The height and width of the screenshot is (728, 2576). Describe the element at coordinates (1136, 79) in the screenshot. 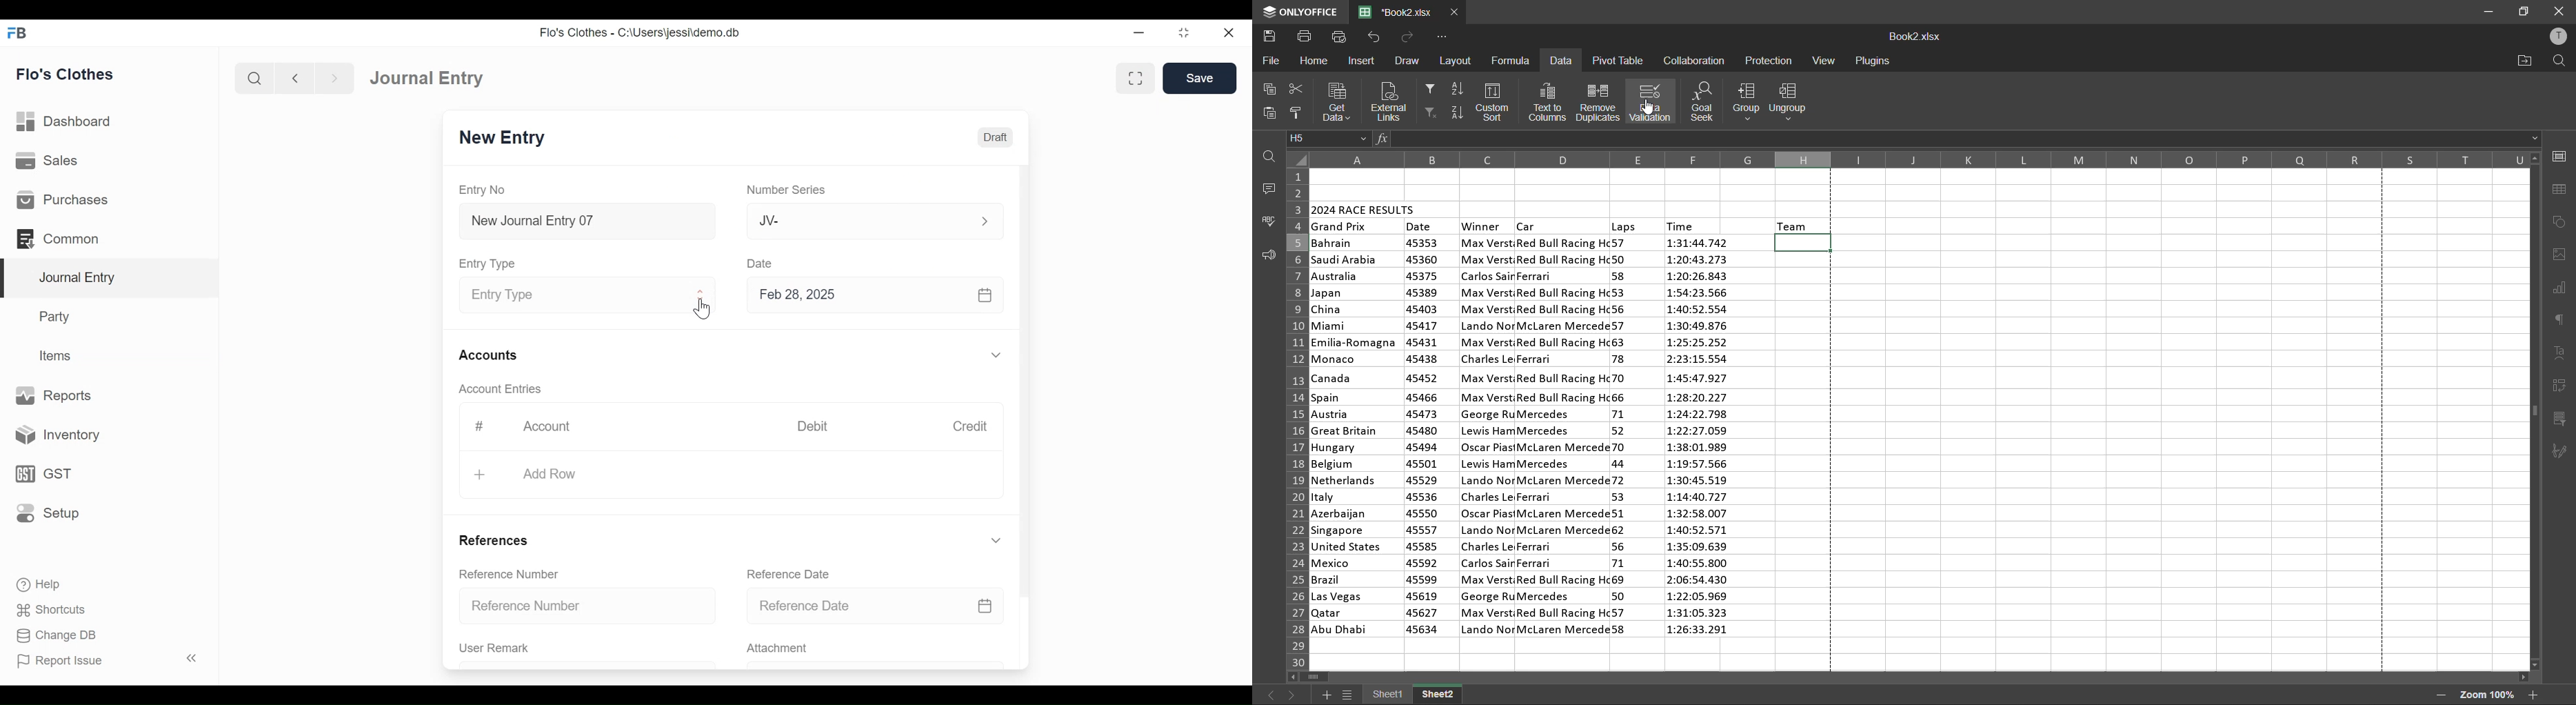

I see `Toggle form and full width` at that location.